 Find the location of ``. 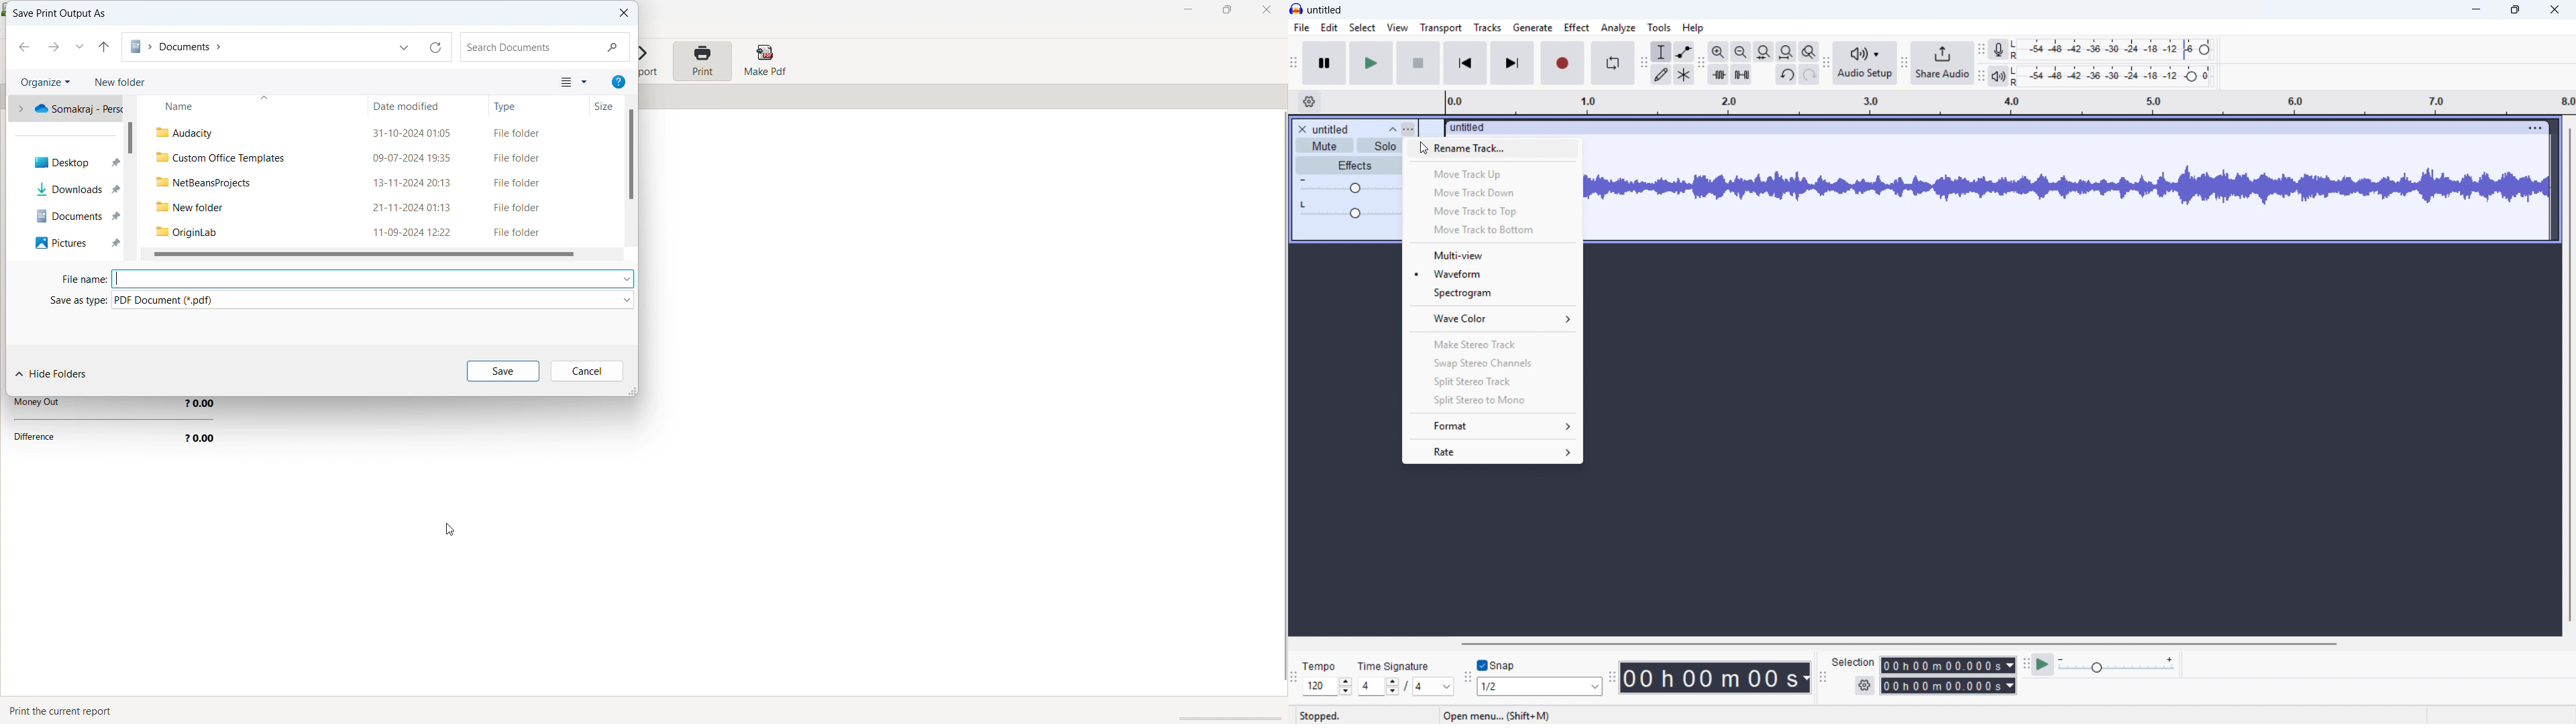

 is located at coordinates (2116, 664).